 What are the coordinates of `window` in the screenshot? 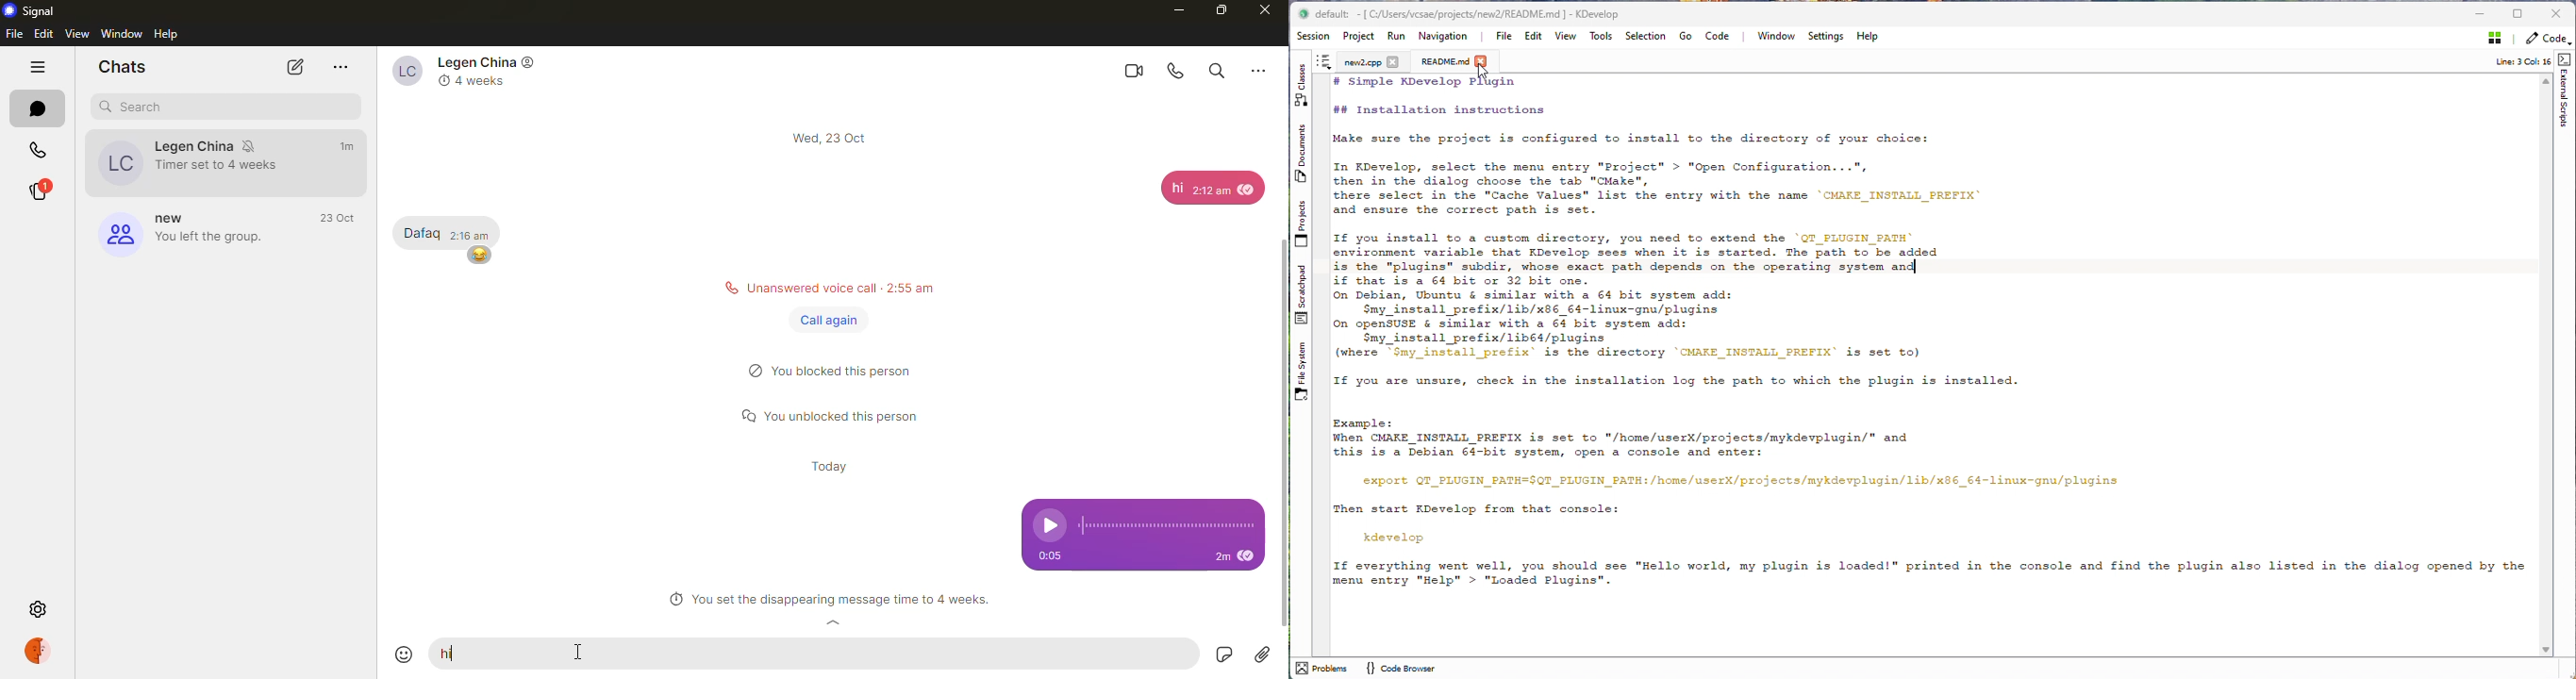 It's located at (123, 33).